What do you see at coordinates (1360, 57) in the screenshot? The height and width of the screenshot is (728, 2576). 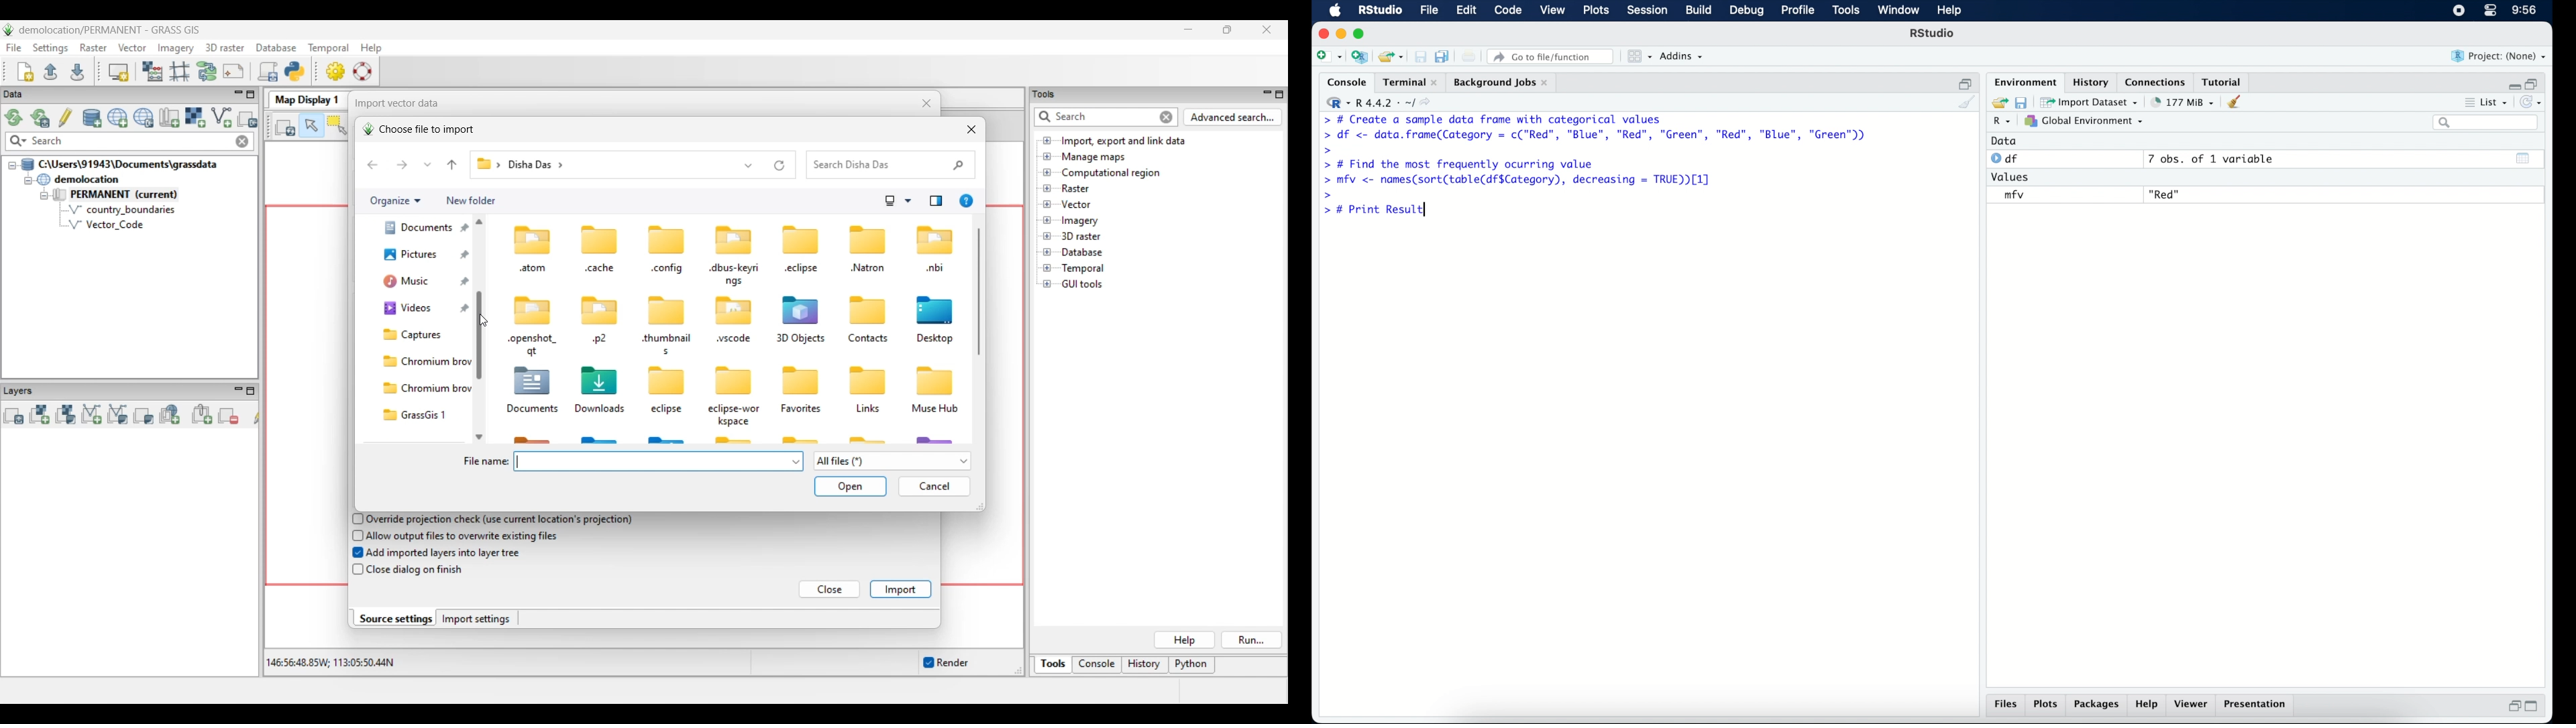 I see `create a project` at bounding box center [1360, 57].